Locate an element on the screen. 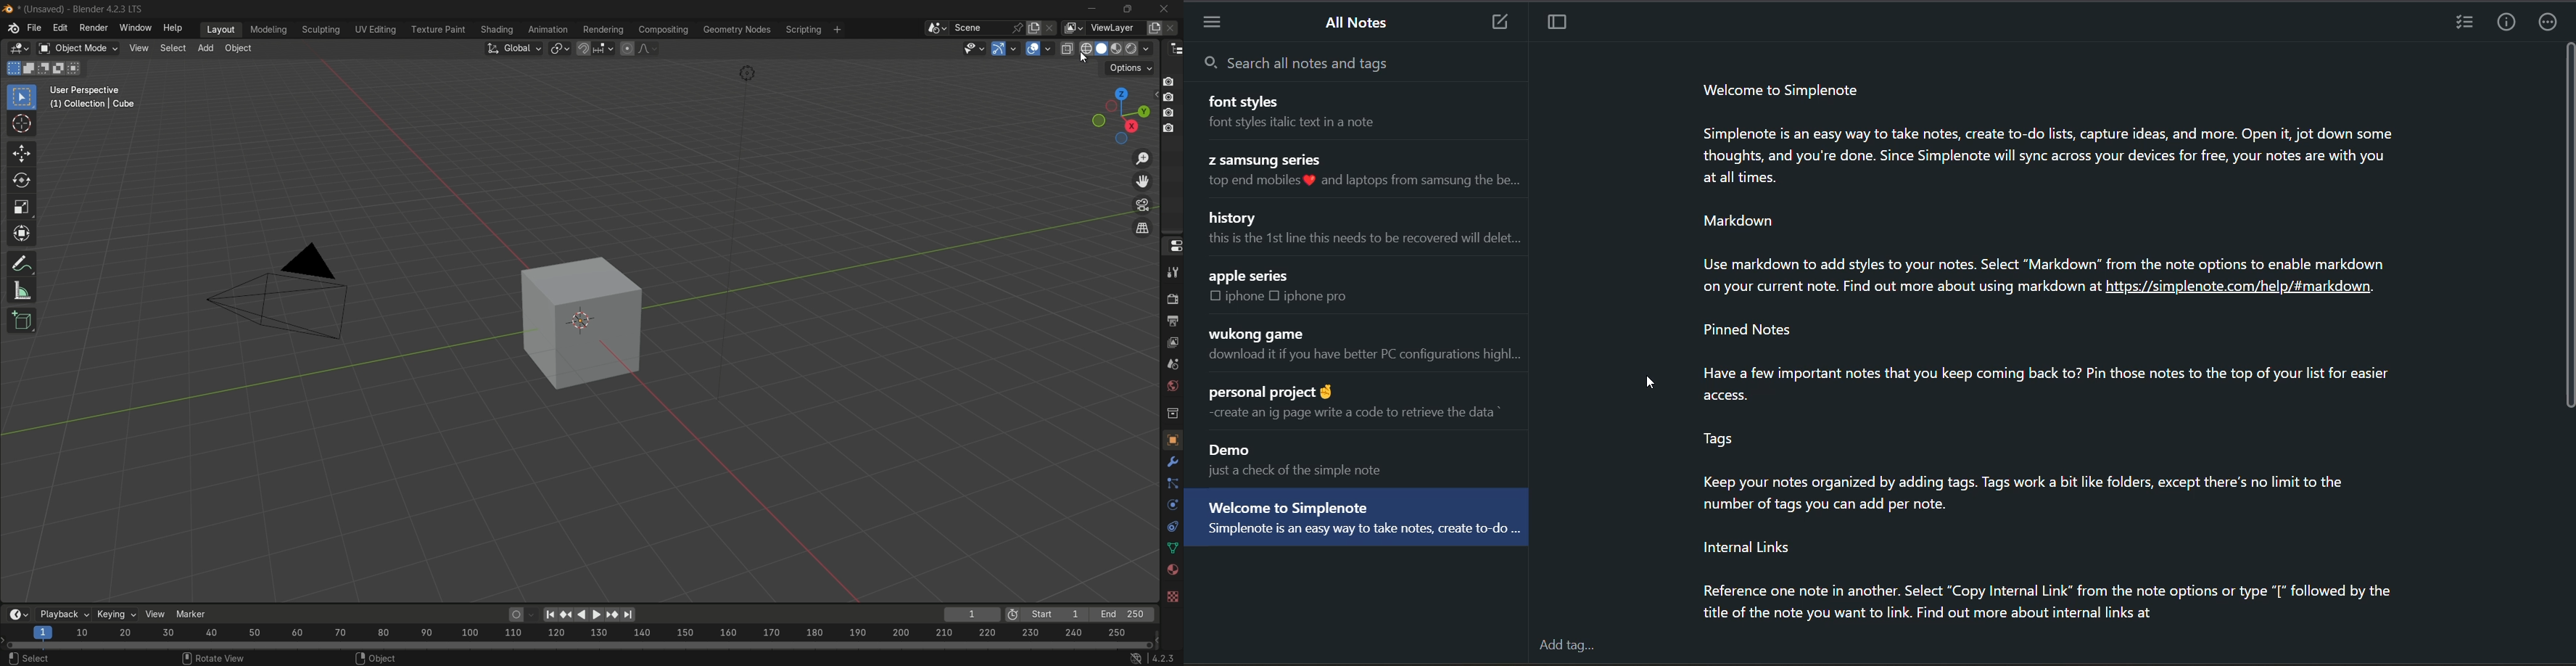 The image size is (2576, 672). rotate view is located at coordinates (213, 659).